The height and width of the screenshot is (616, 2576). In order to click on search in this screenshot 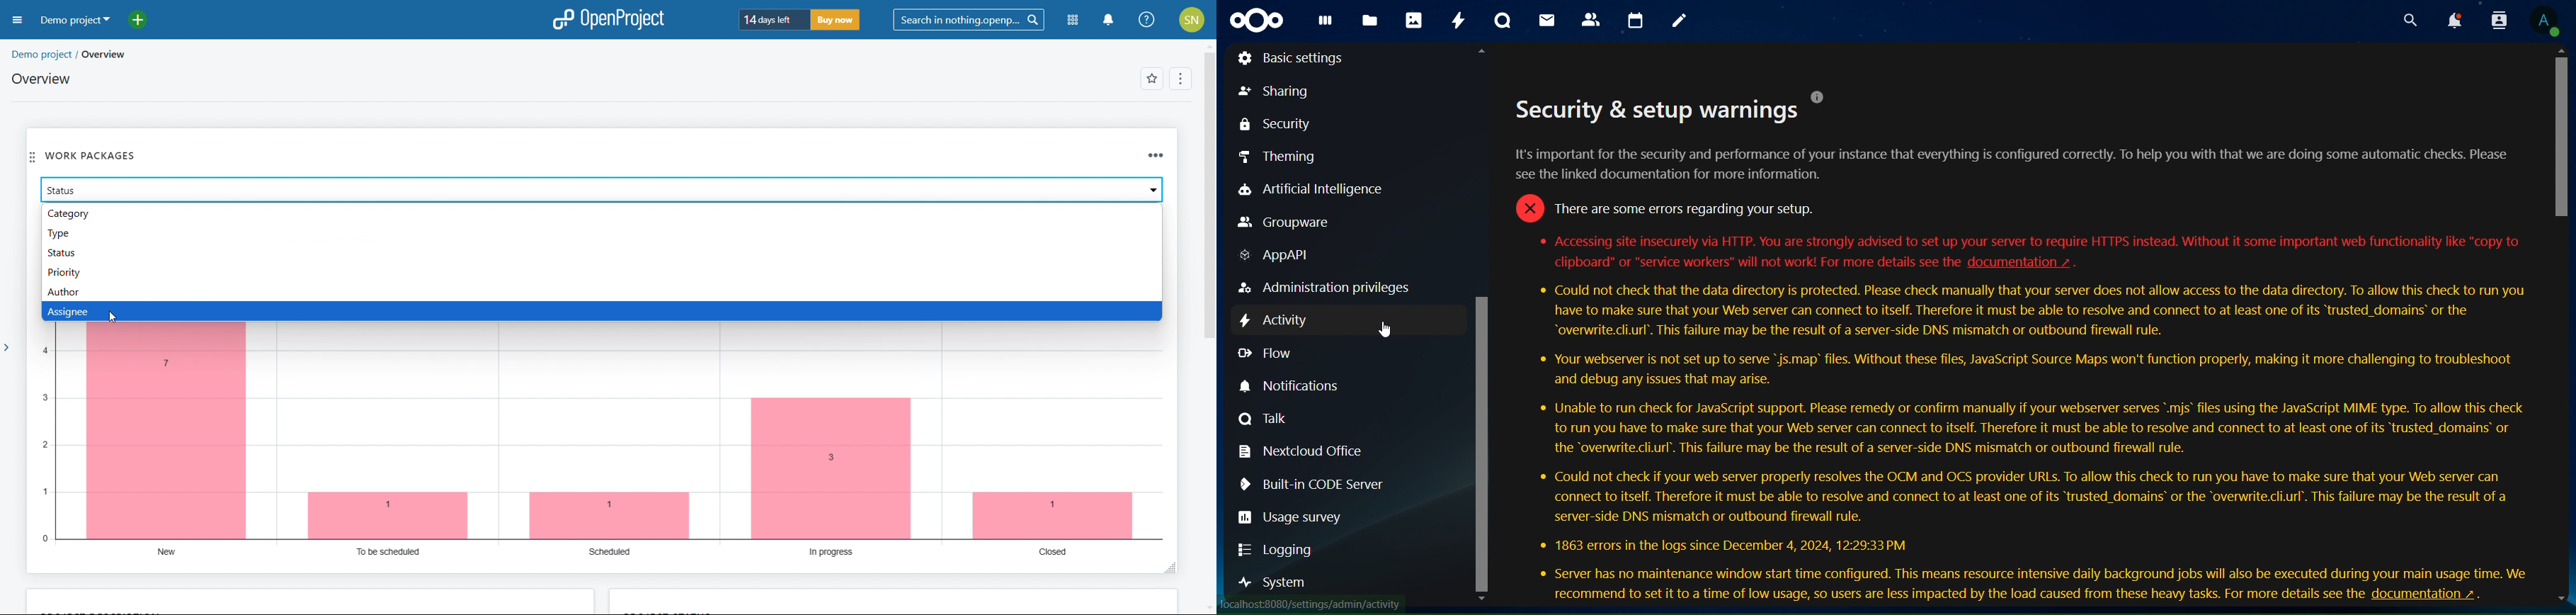, I will do `click(969, 20)`.